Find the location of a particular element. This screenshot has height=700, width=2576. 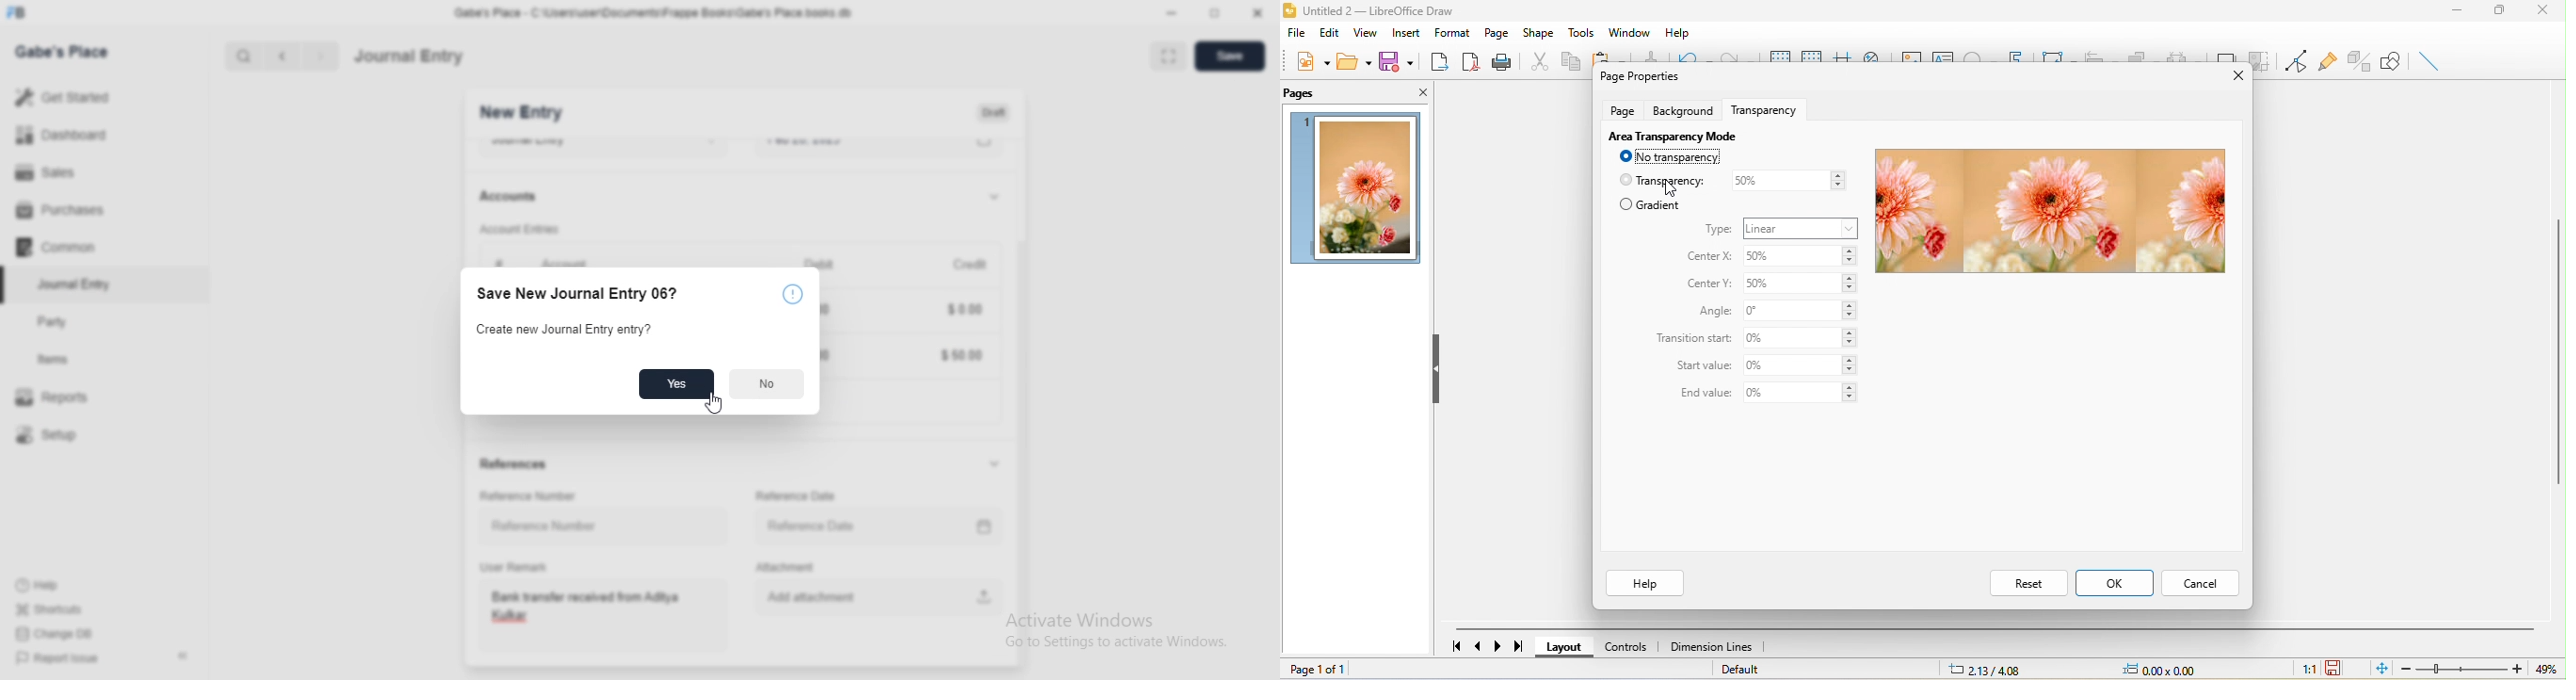

50% is located at coordinates (1800, 286).